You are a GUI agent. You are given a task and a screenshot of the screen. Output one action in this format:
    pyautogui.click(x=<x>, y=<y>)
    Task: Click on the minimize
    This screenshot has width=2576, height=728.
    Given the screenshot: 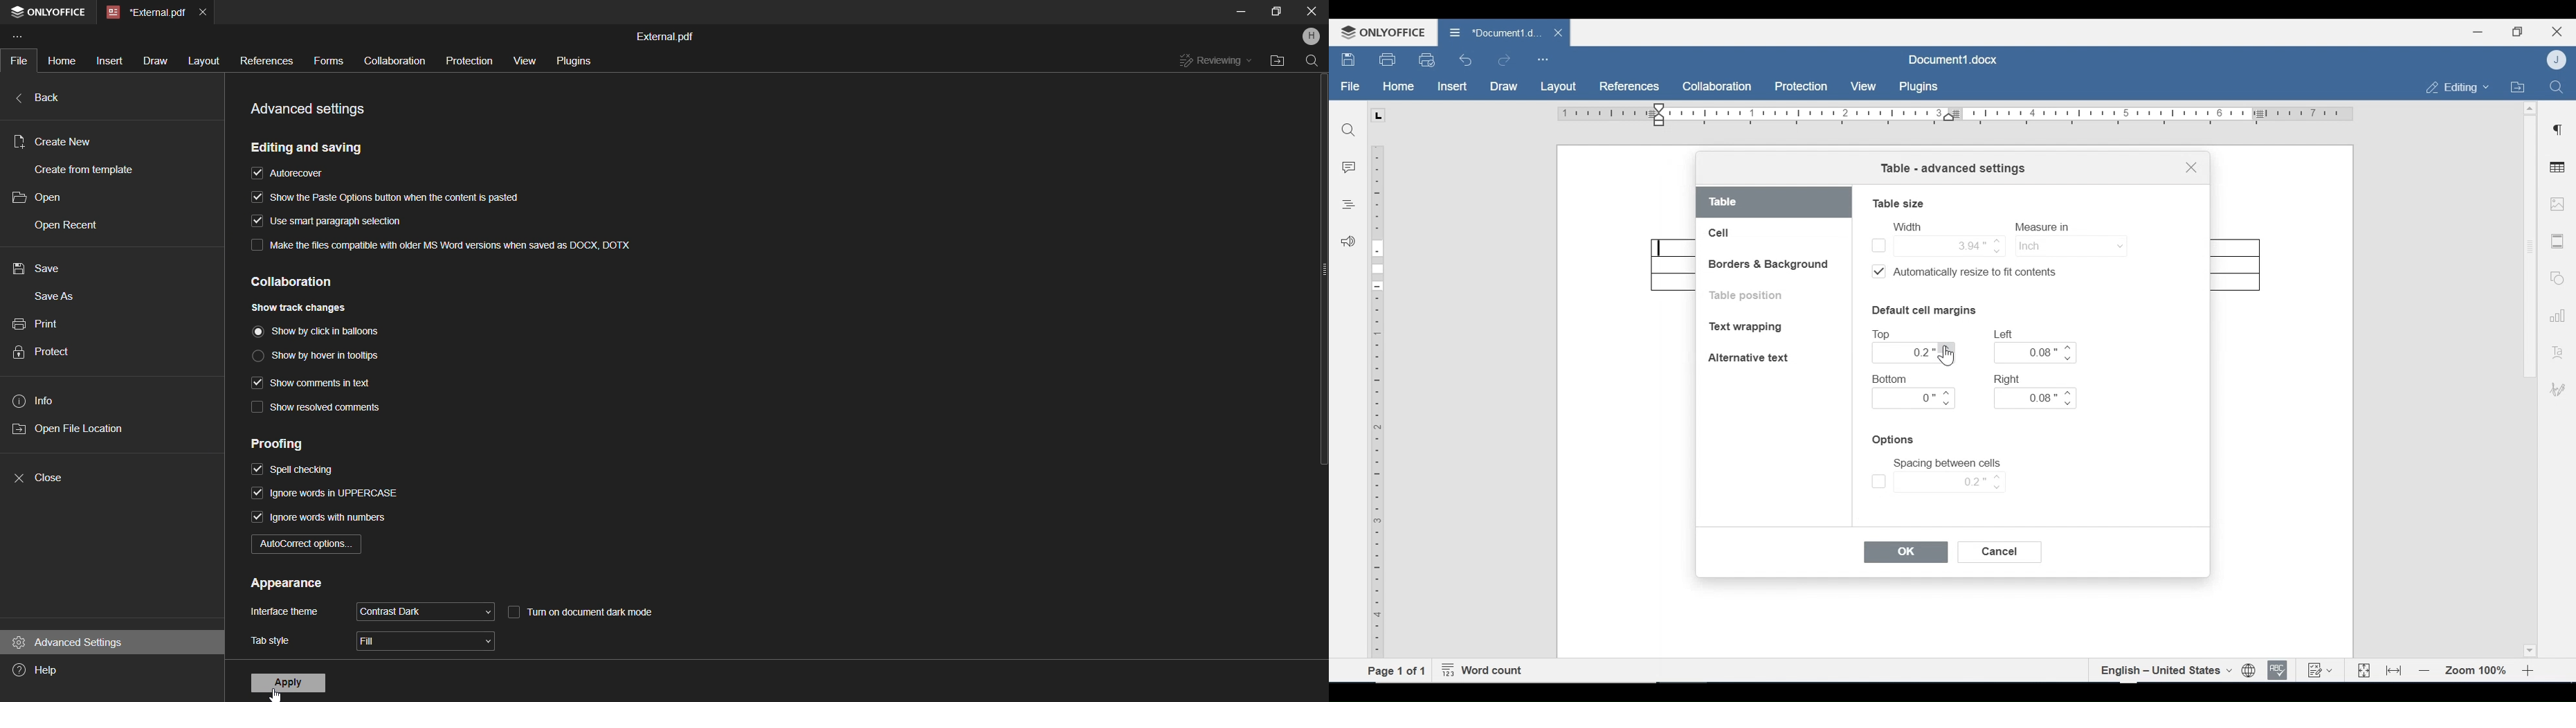 What is the action you would take?
    pyautogui.click(x=2478, y=31)
    